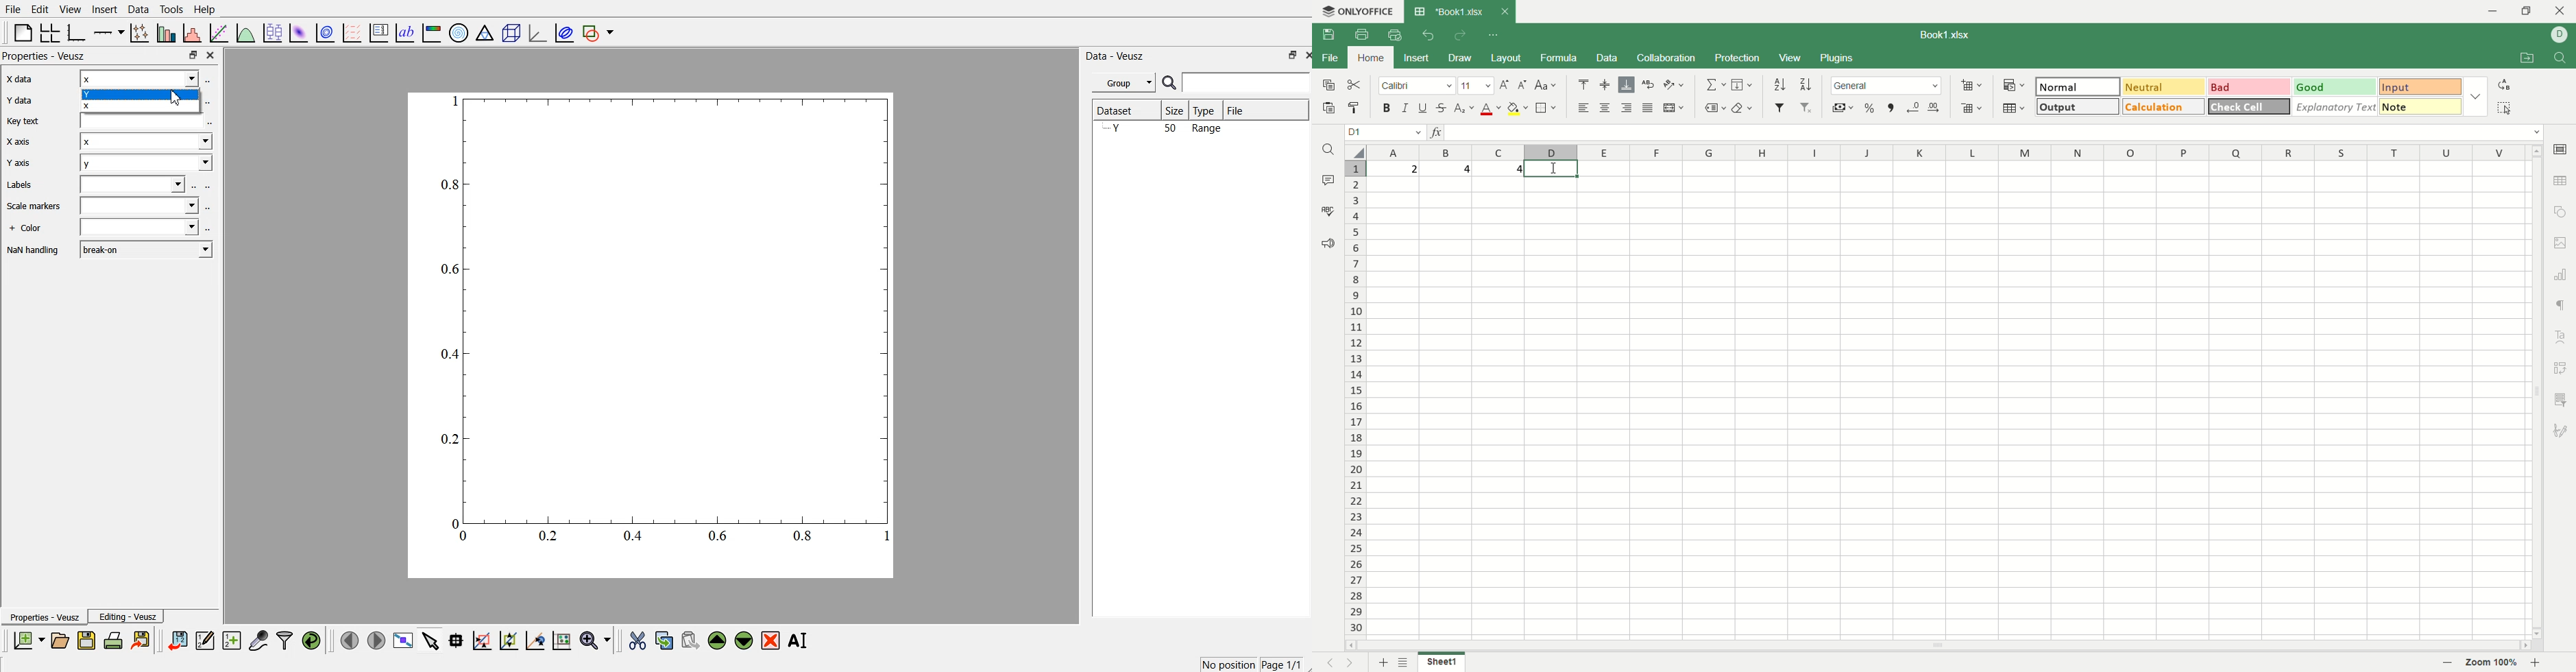 The width and height of the screenshot is (2576, 672). What do you see at coordinates (1555, 171) in the screenshot?
I see `cell selected` at bounding box center [1555, 171].